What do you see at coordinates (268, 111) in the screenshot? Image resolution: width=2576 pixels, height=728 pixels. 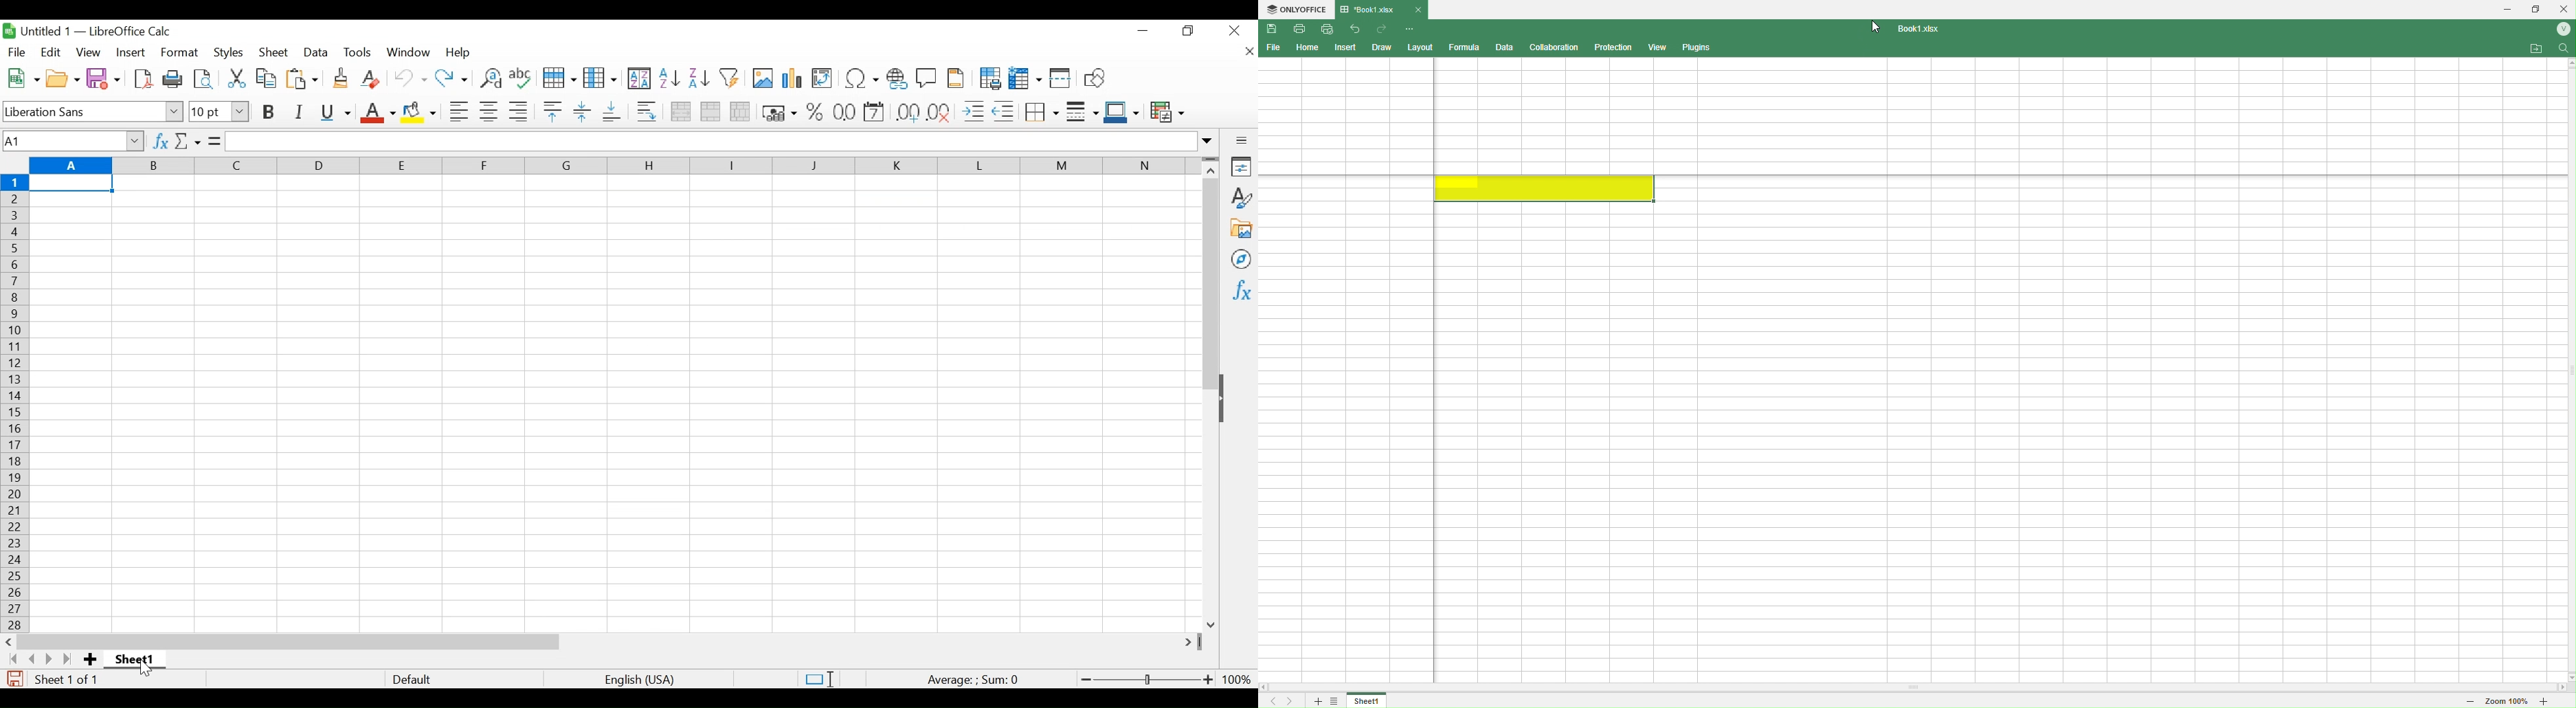 I see `Bold` at bounding box center [268, 111].